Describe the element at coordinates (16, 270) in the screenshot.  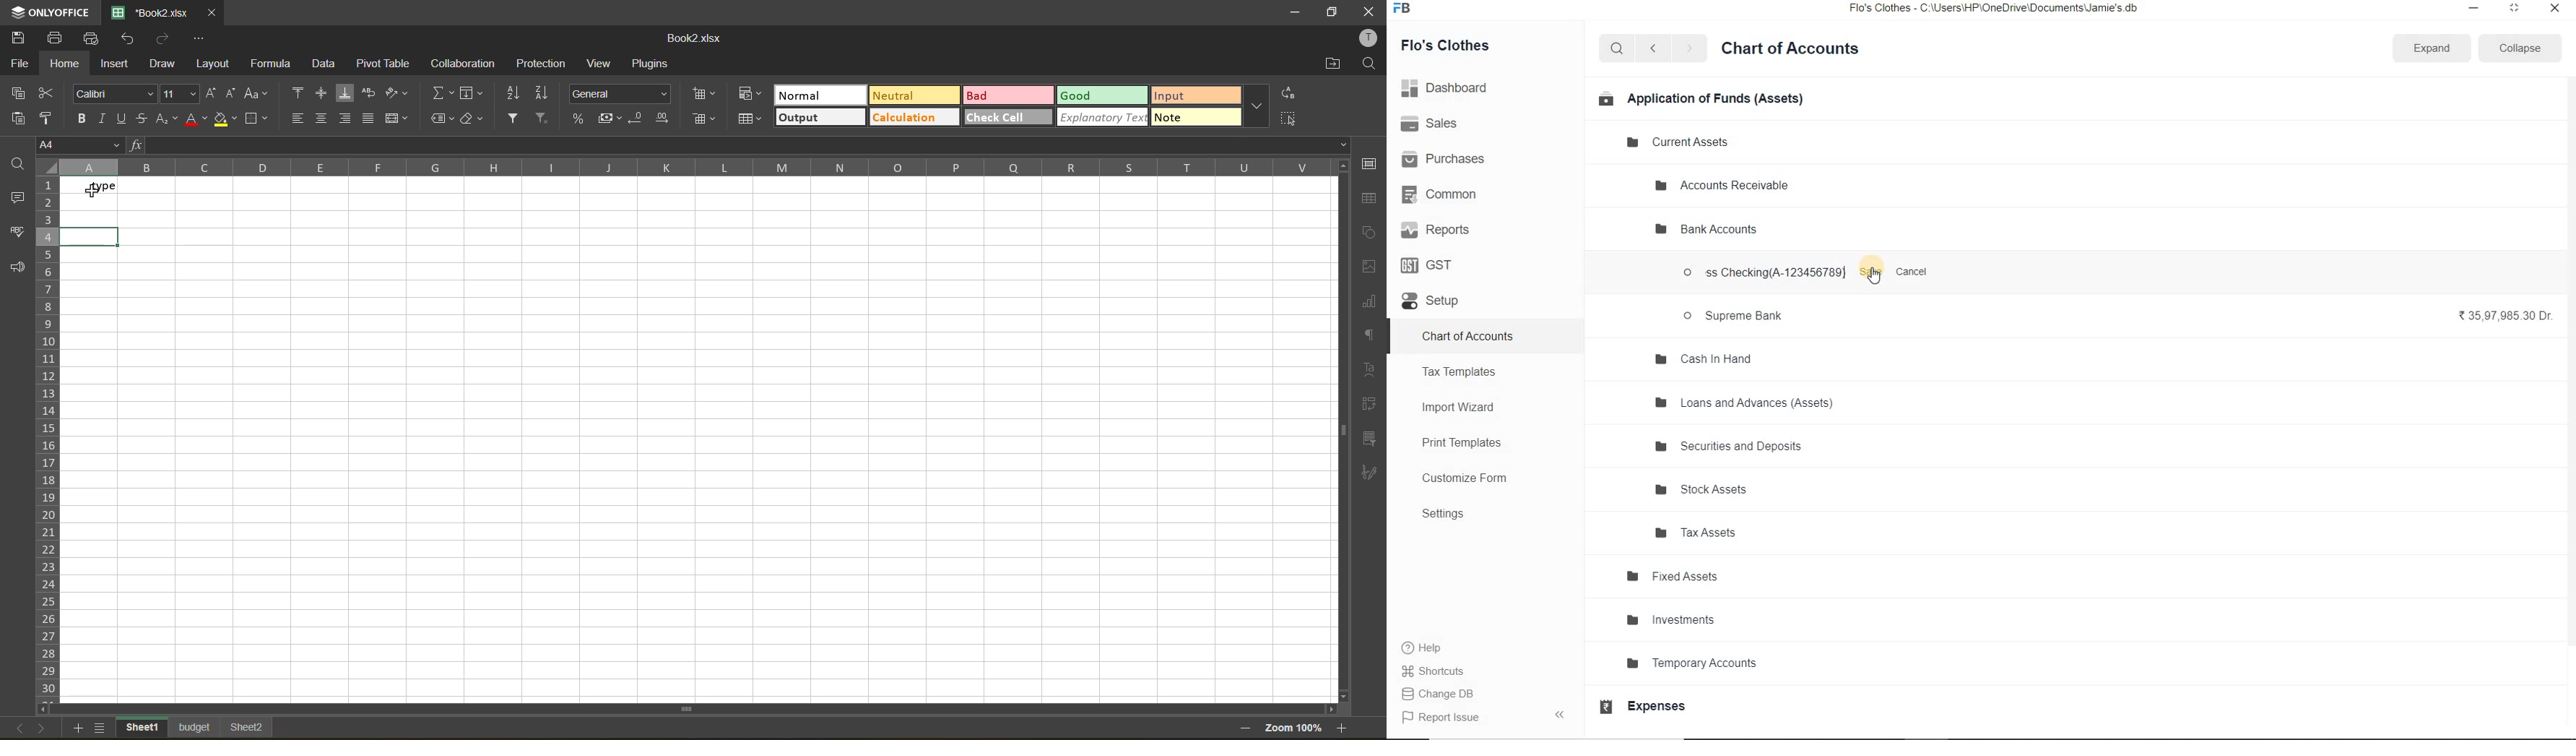
I see `feedback` at that location.